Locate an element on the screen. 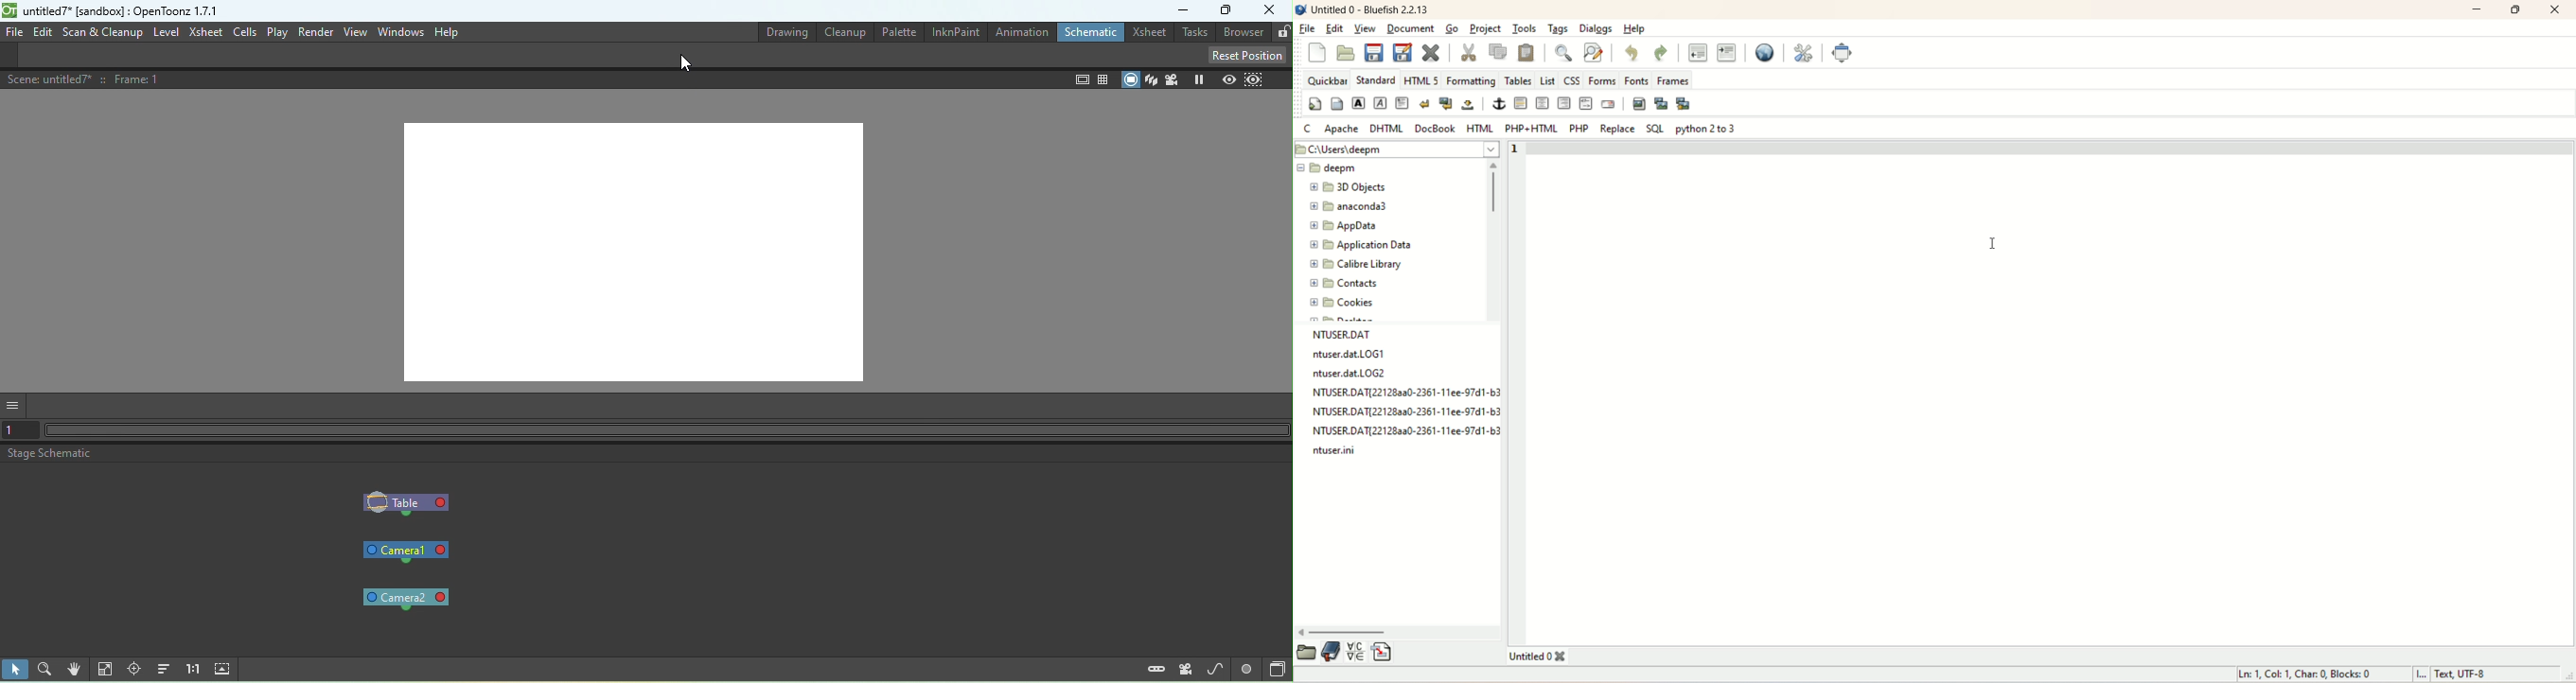 The width and height of the screenshot is (2576, 700). Preview is located at coordinates (1225, 79).